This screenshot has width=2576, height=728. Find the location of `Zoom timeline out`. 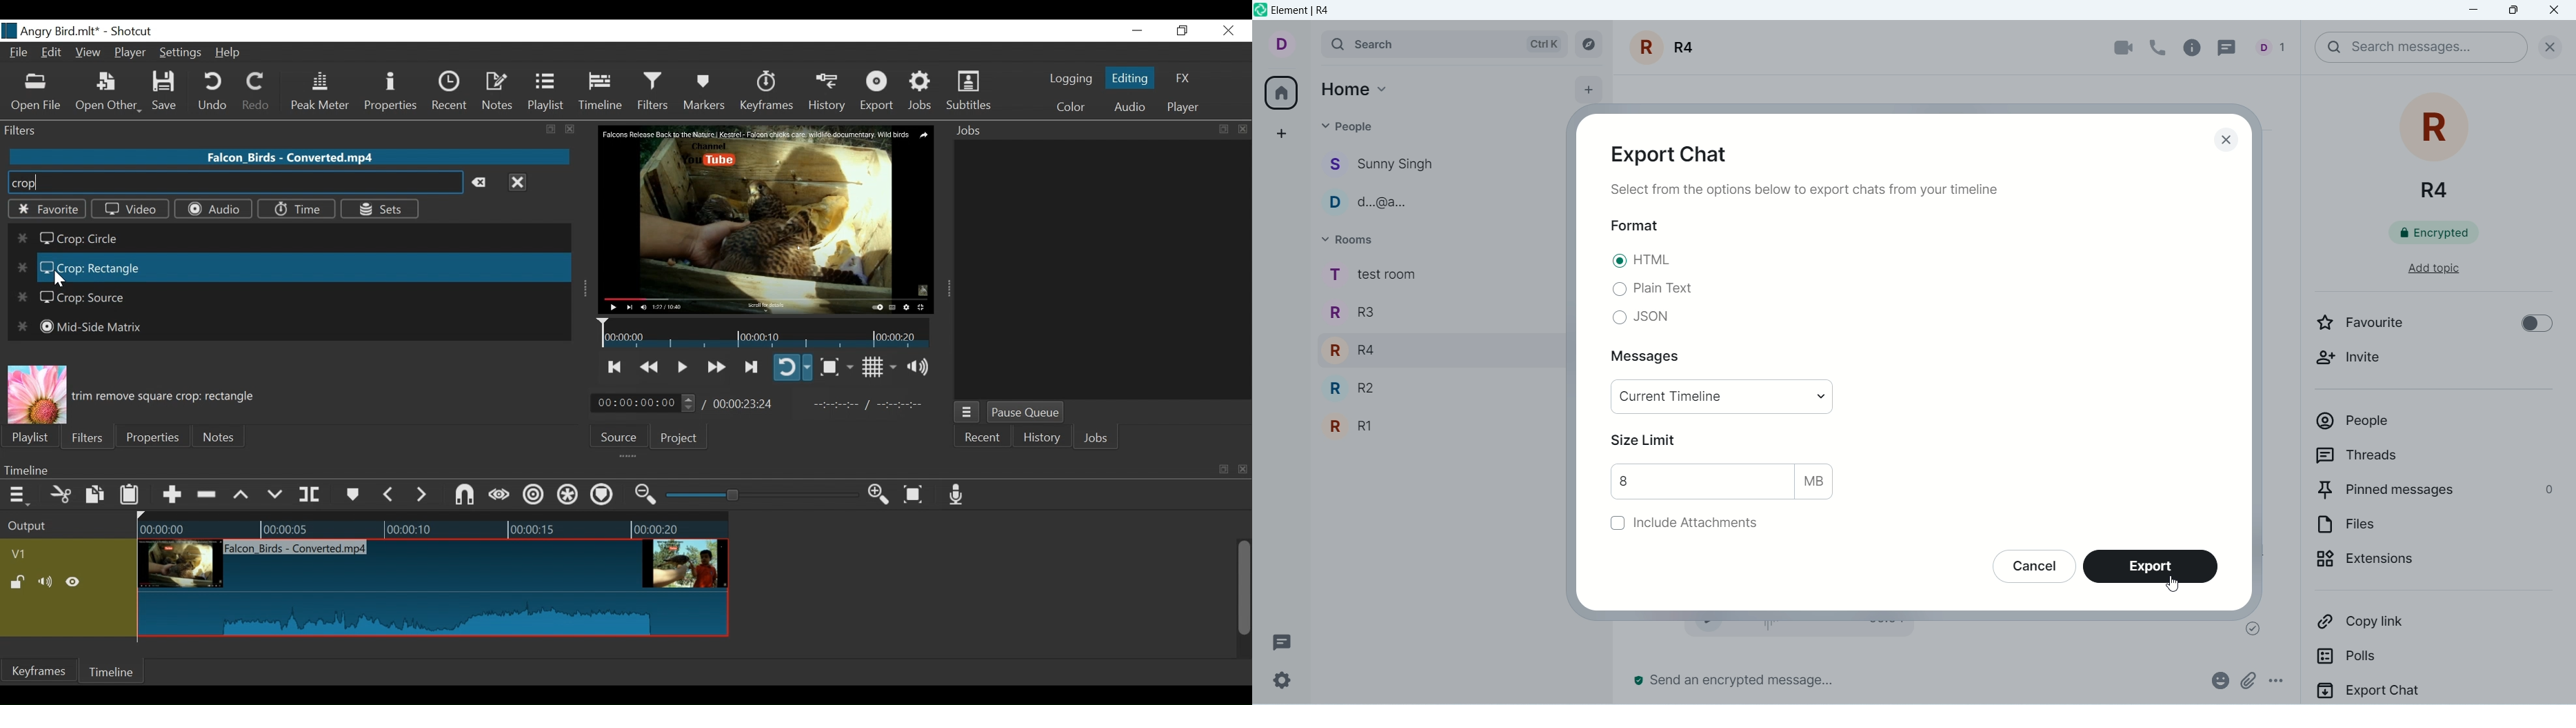

Zoom timeline out is located at coordinates (648, 495).